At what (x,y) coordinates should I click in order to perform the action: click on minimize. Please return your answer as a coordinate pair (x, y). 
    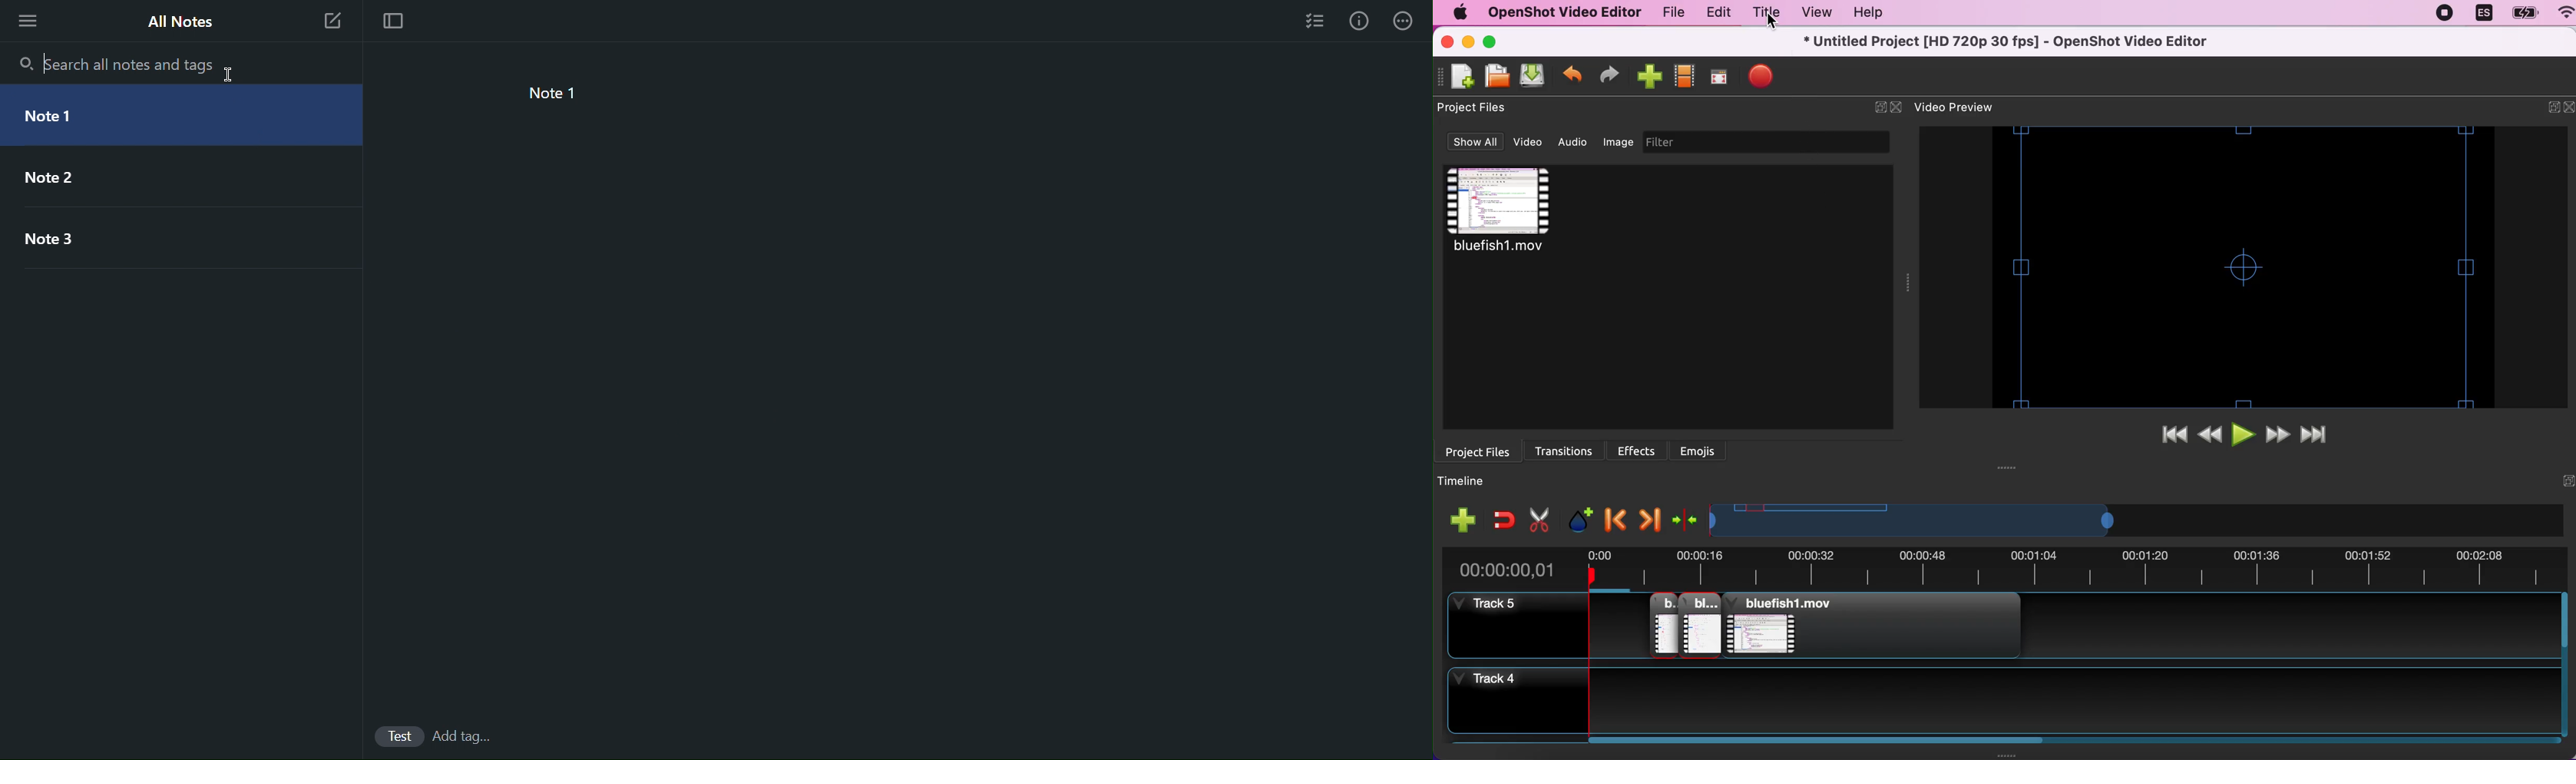
    Looking at the image, I should click on (1468, 43).